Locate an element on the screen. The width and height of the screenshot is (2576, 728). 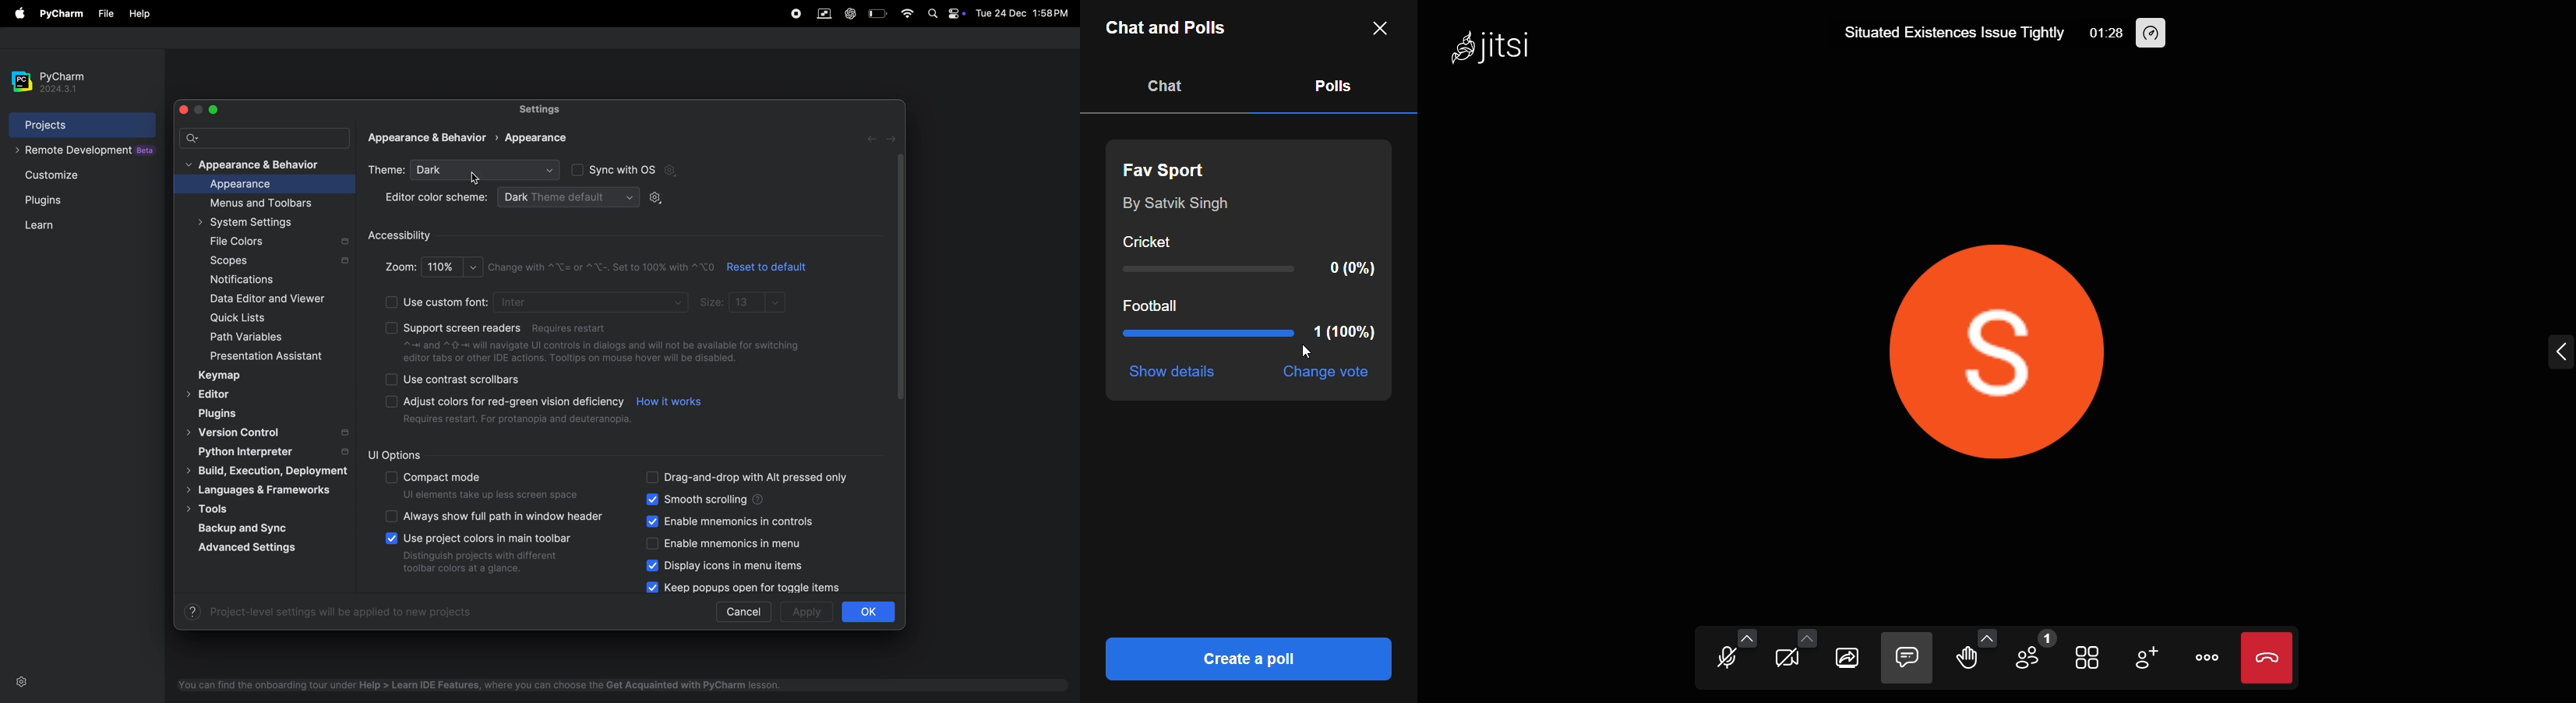
polls is located at coordinates (1334, 87).